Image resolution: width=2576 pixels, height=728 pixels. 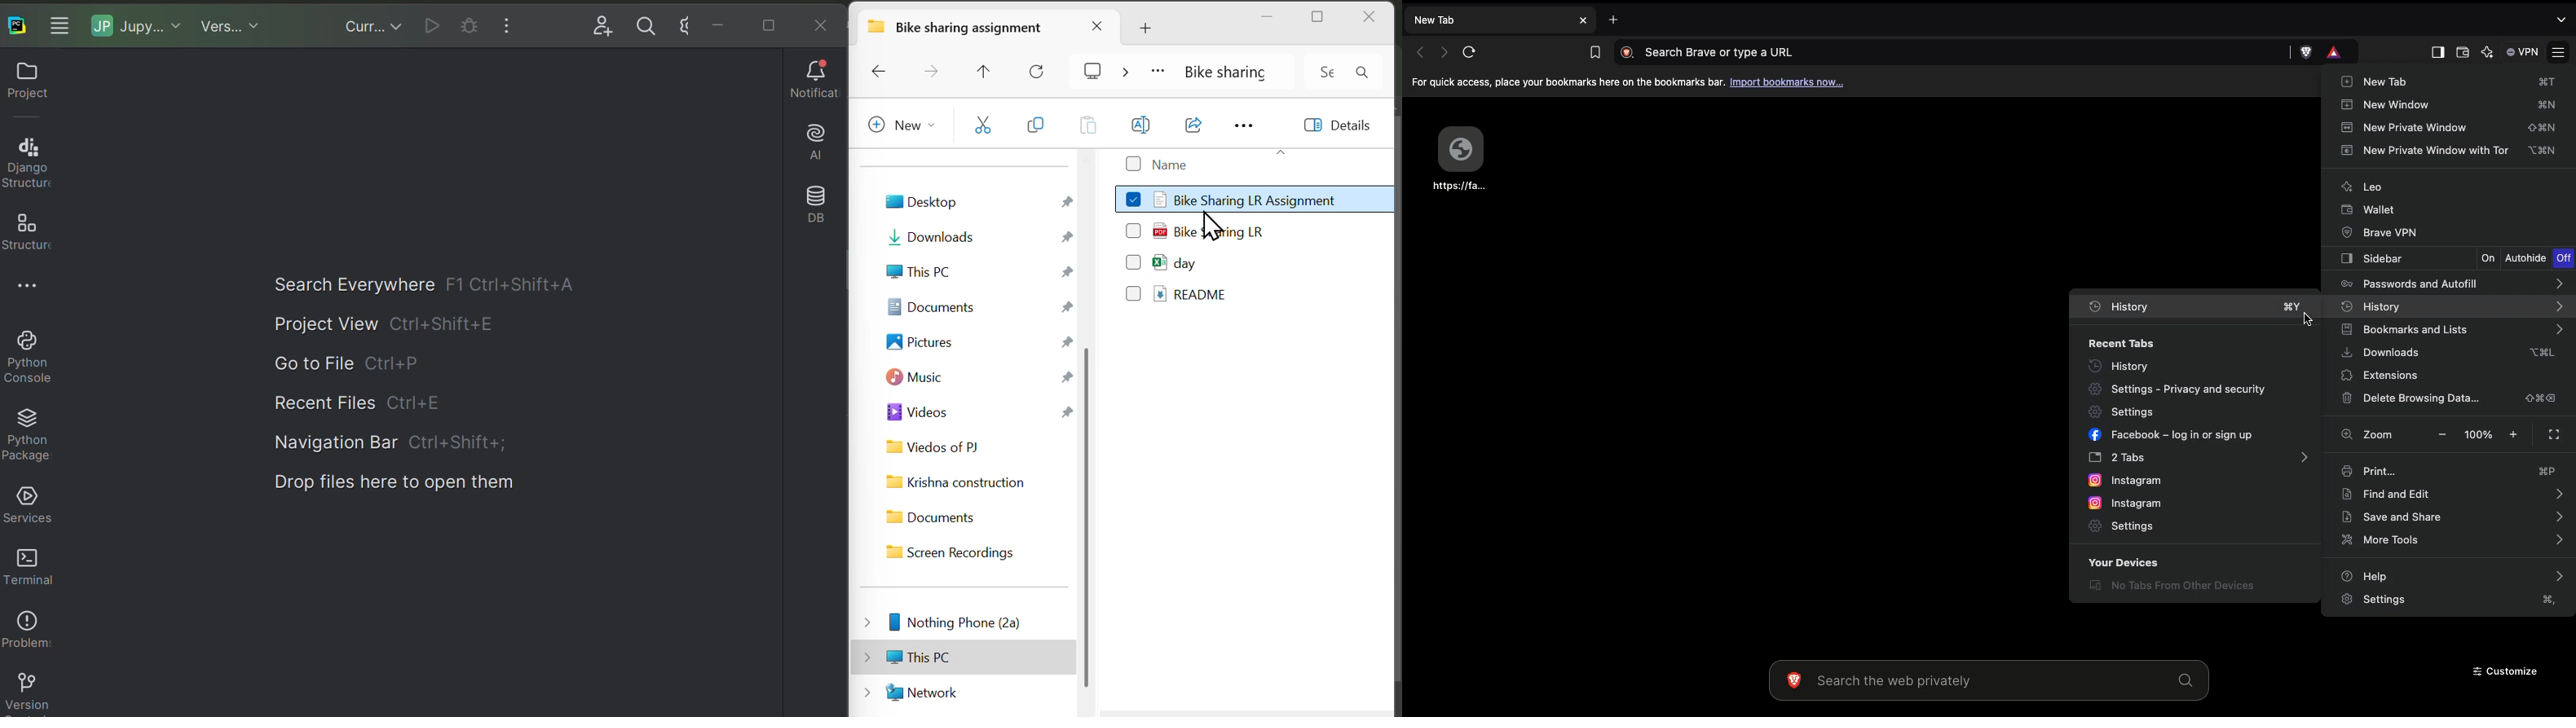 What do you see at coordinates (2175, 437) in the screenshot?
I see `Facebook` at bounding box center [2175, 437].